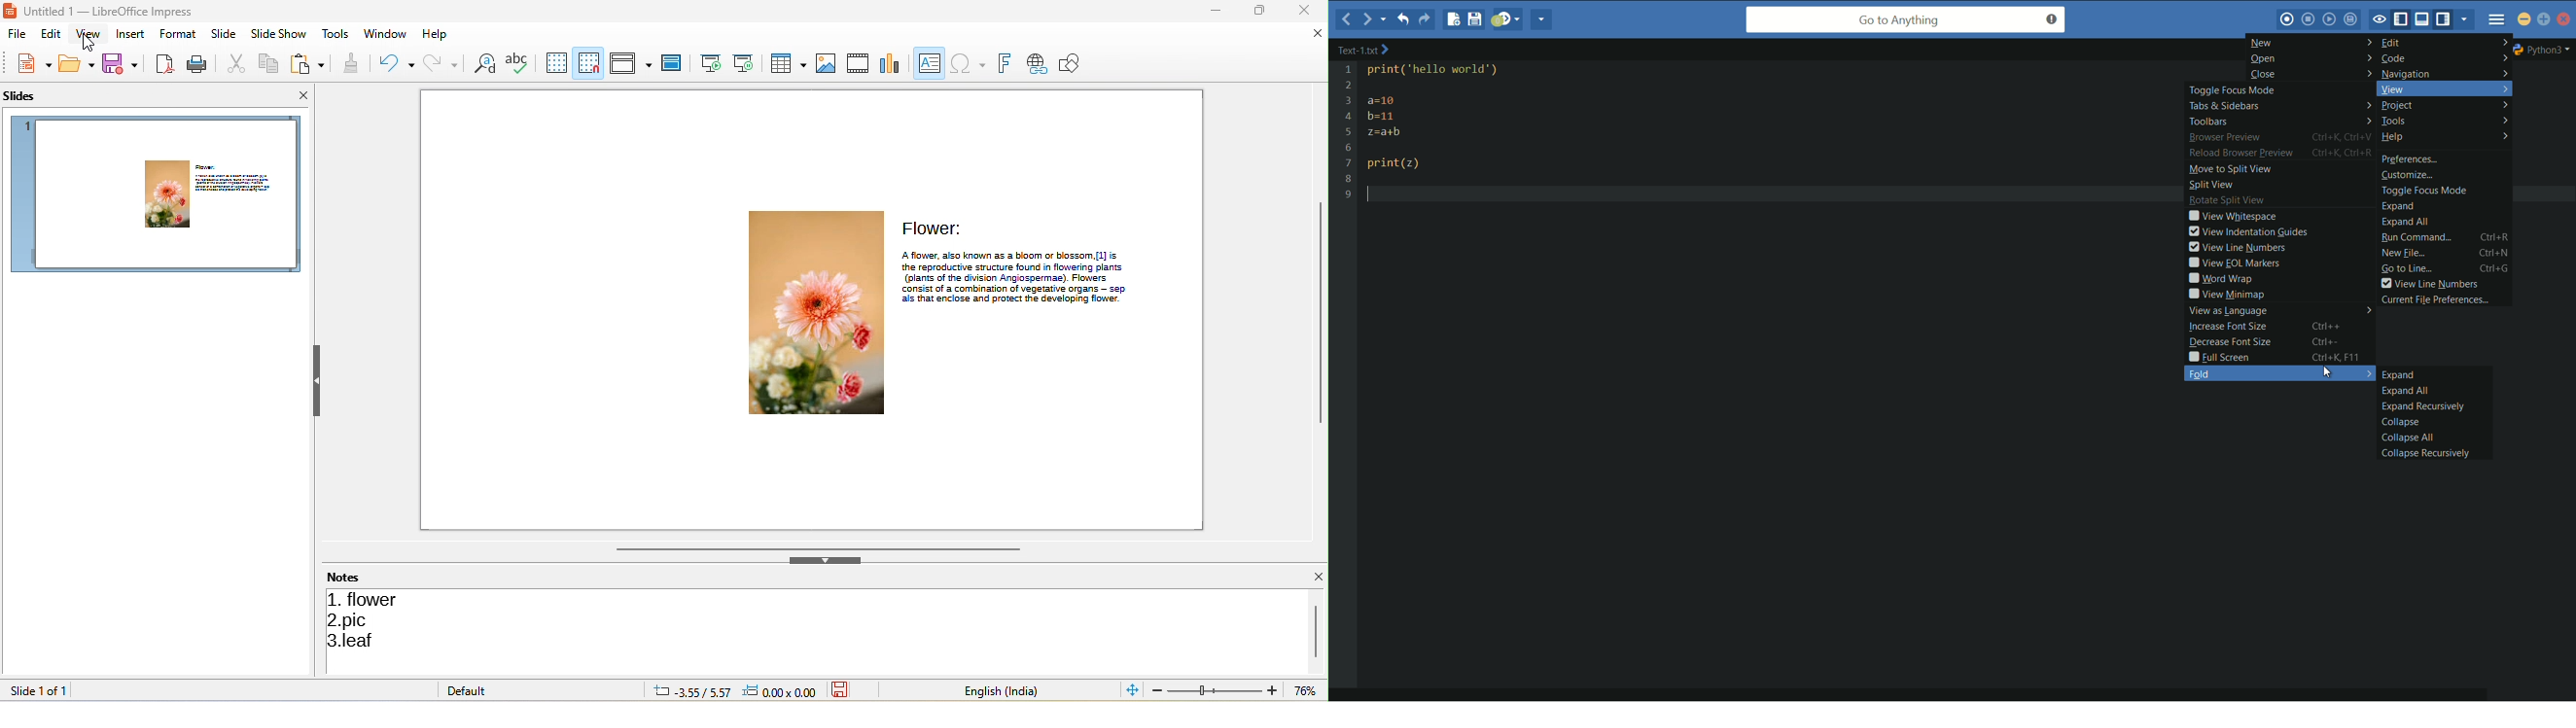 The width and height of the screenshot is (2576, 728). I want to click on slides, so click(32, 96).